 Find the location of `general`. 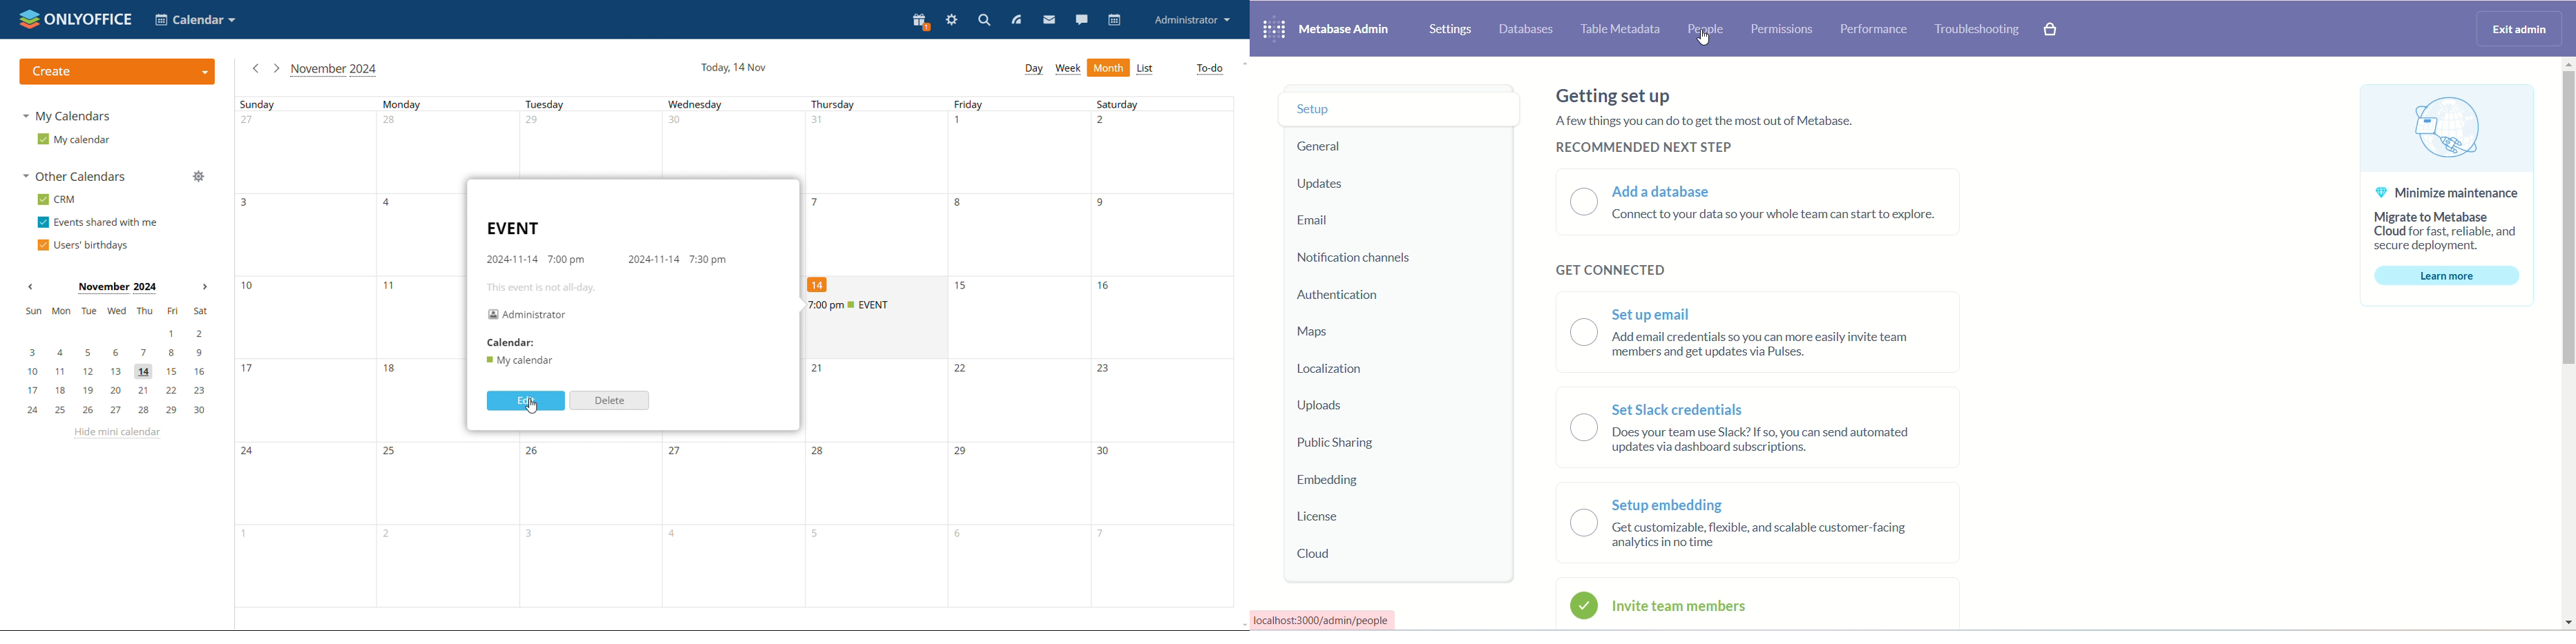

general is located at coordinates (1323, 148).